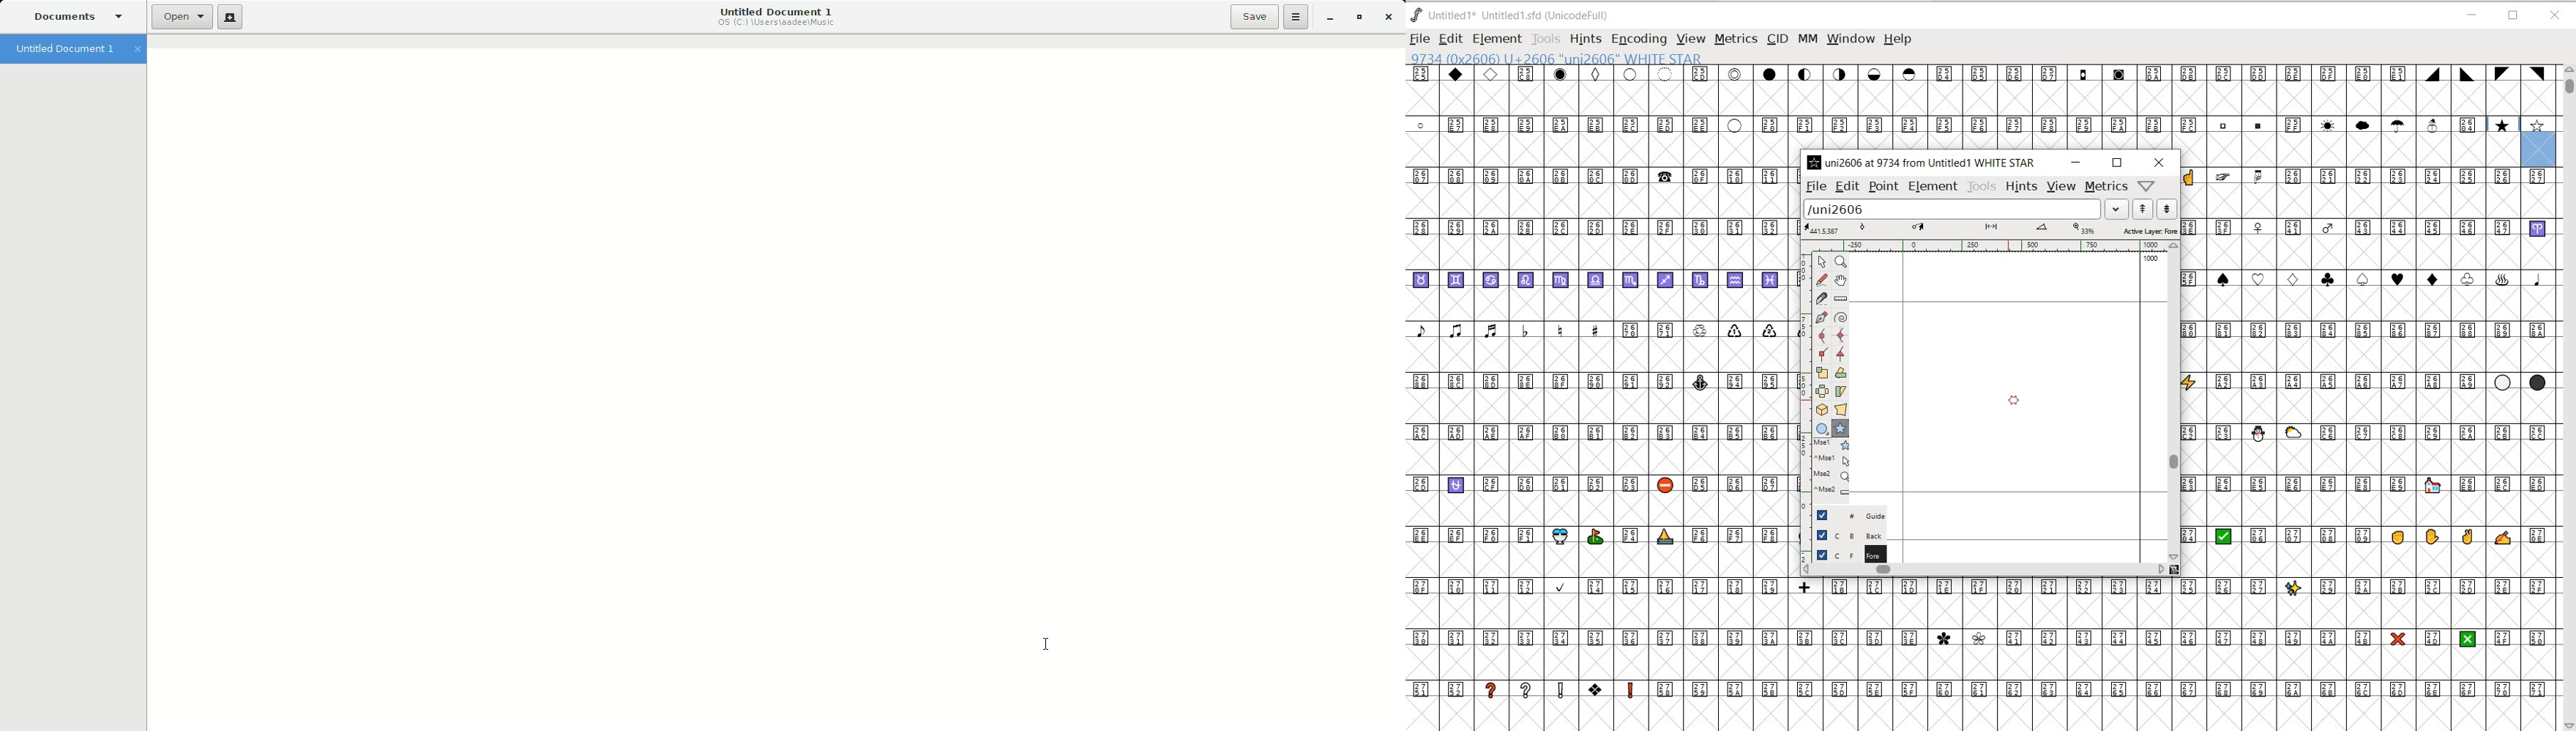  What do you see at coordinates (1821, 280) in the screenshot?
I see `DRAW A FREEHAND` at bounding box center [1821, 280].